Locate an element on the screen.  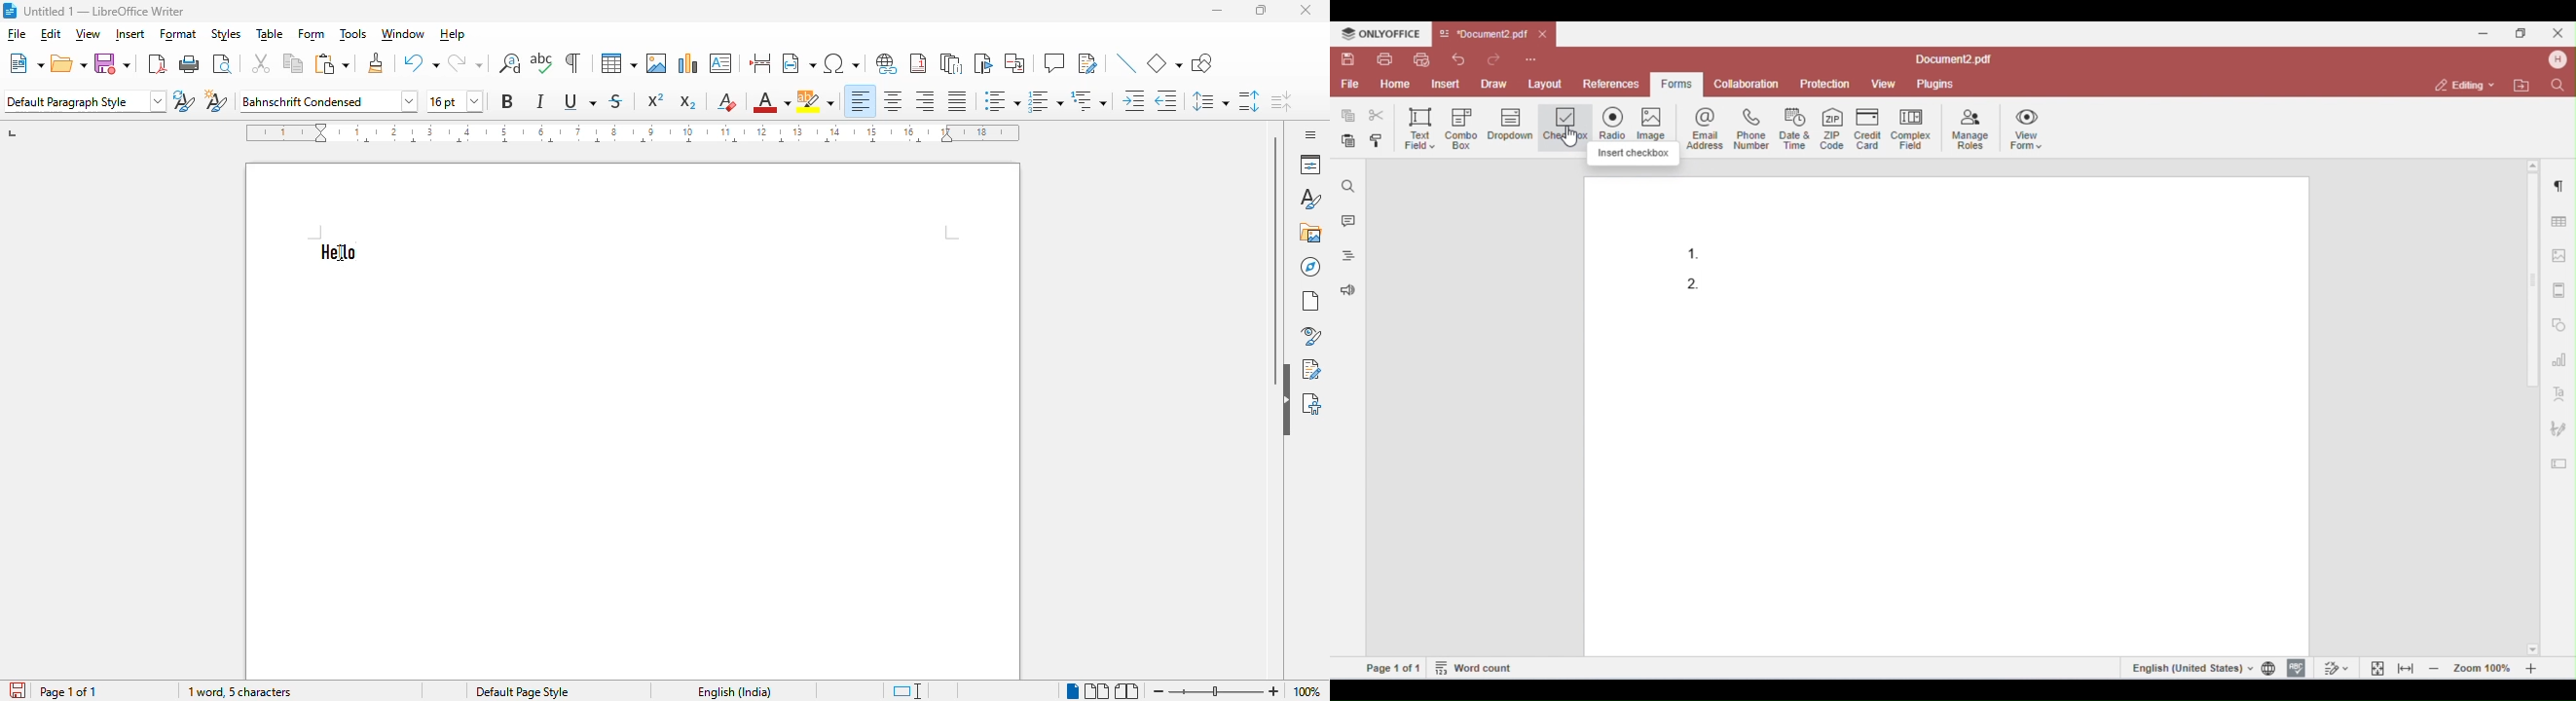
strikethrough is located at coordinates (617, 101).